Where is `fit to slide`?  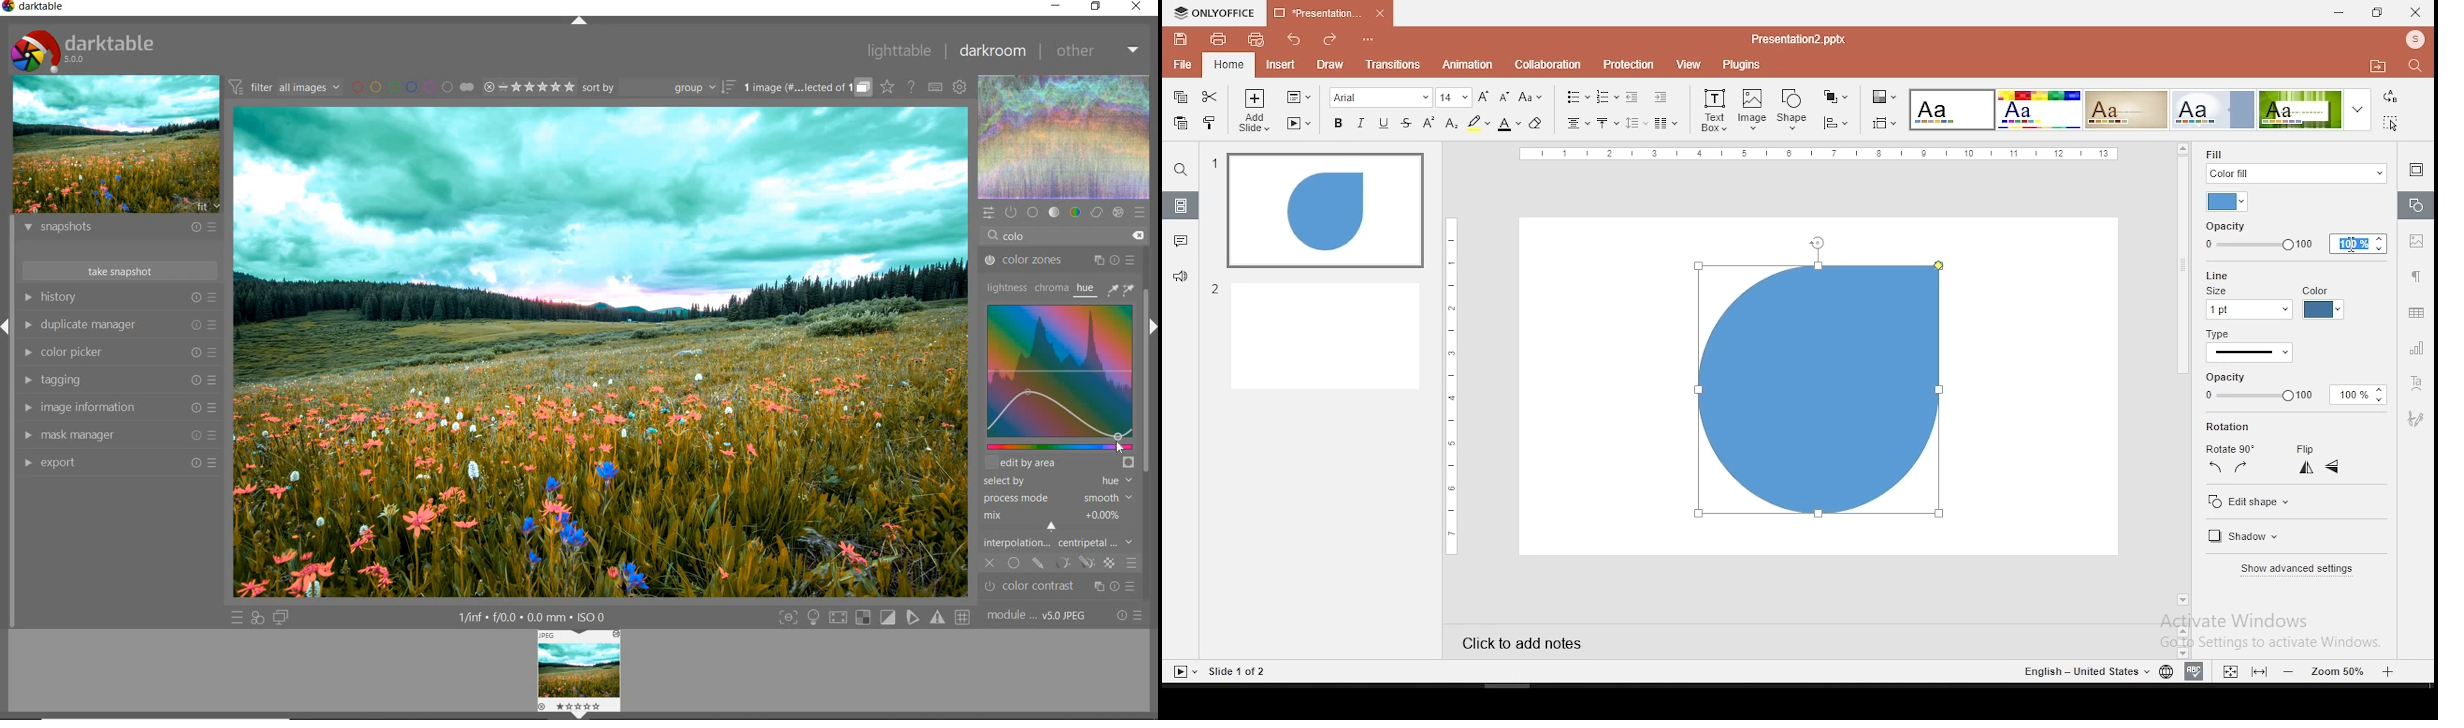 fit to slide is located at coordinates (2259, 672).